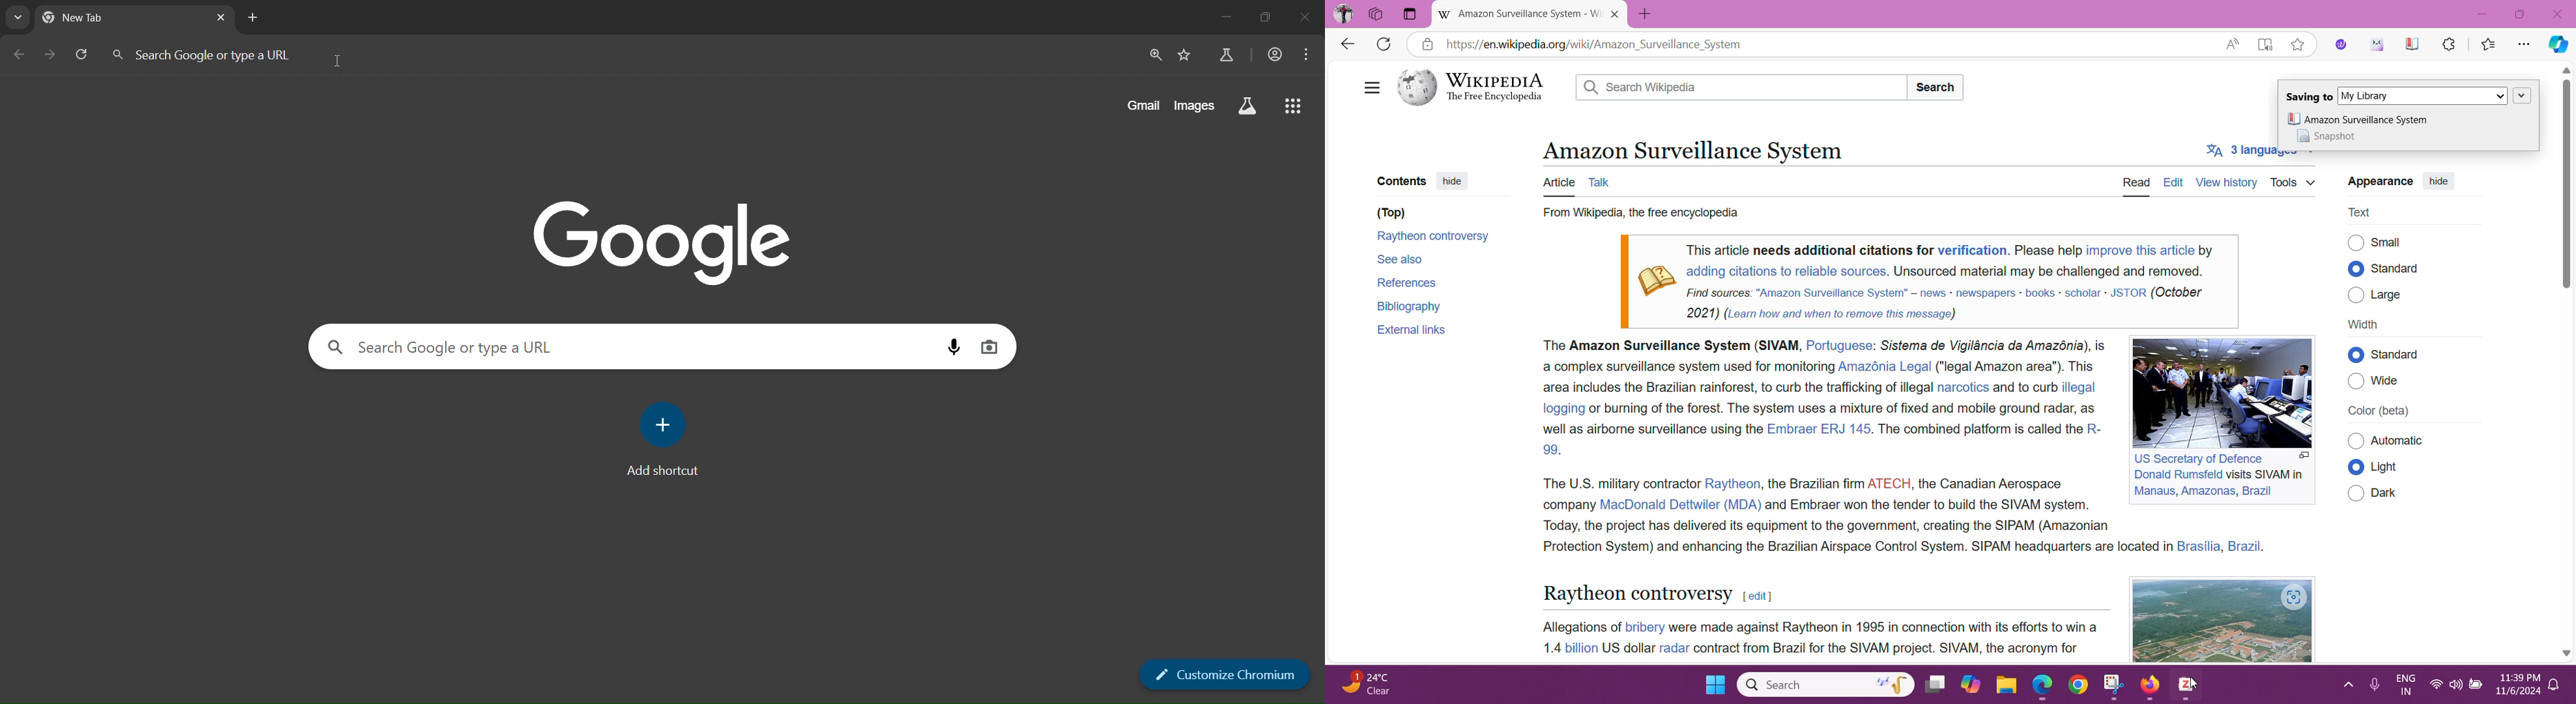  Describe the element at coordinates (1845, 407) in the screenshot. I see `or burning of the forest. The system uses a mixture of fixed and mobile ground radar, as` at that location.